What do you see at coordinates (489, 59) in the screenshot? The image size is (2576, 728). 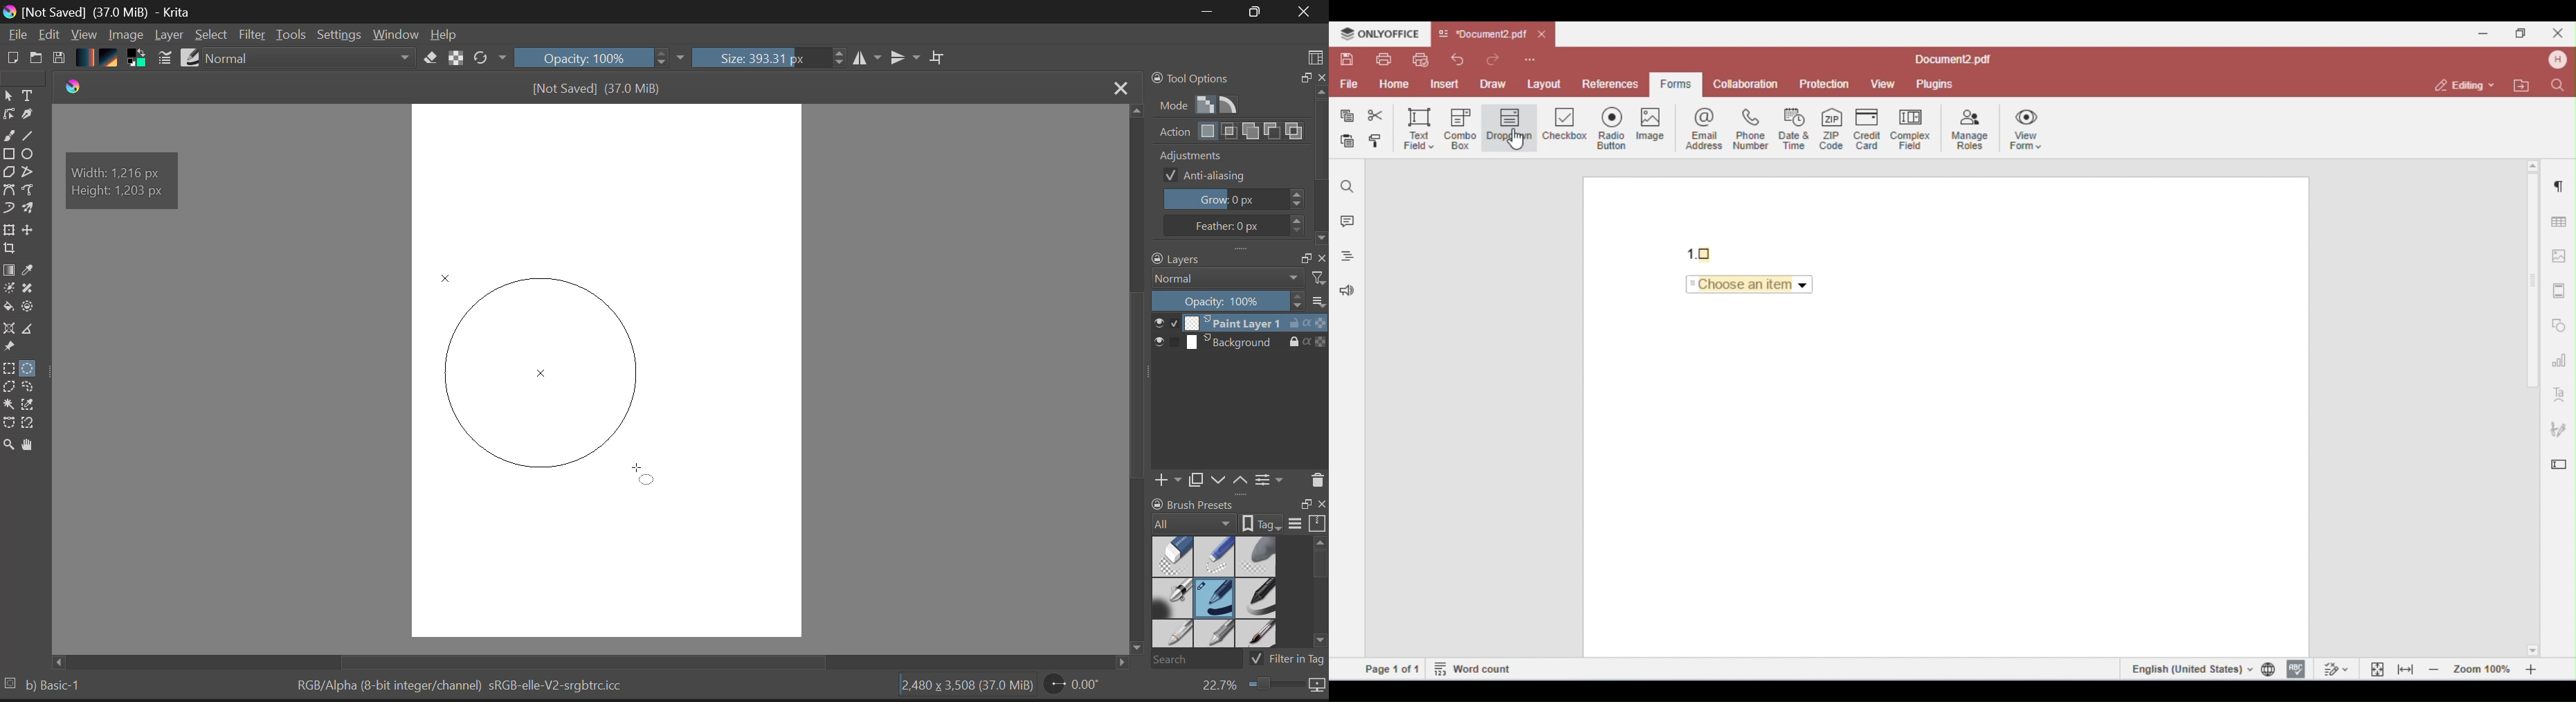 I see `Refresh` at bounding box center [489, 59].